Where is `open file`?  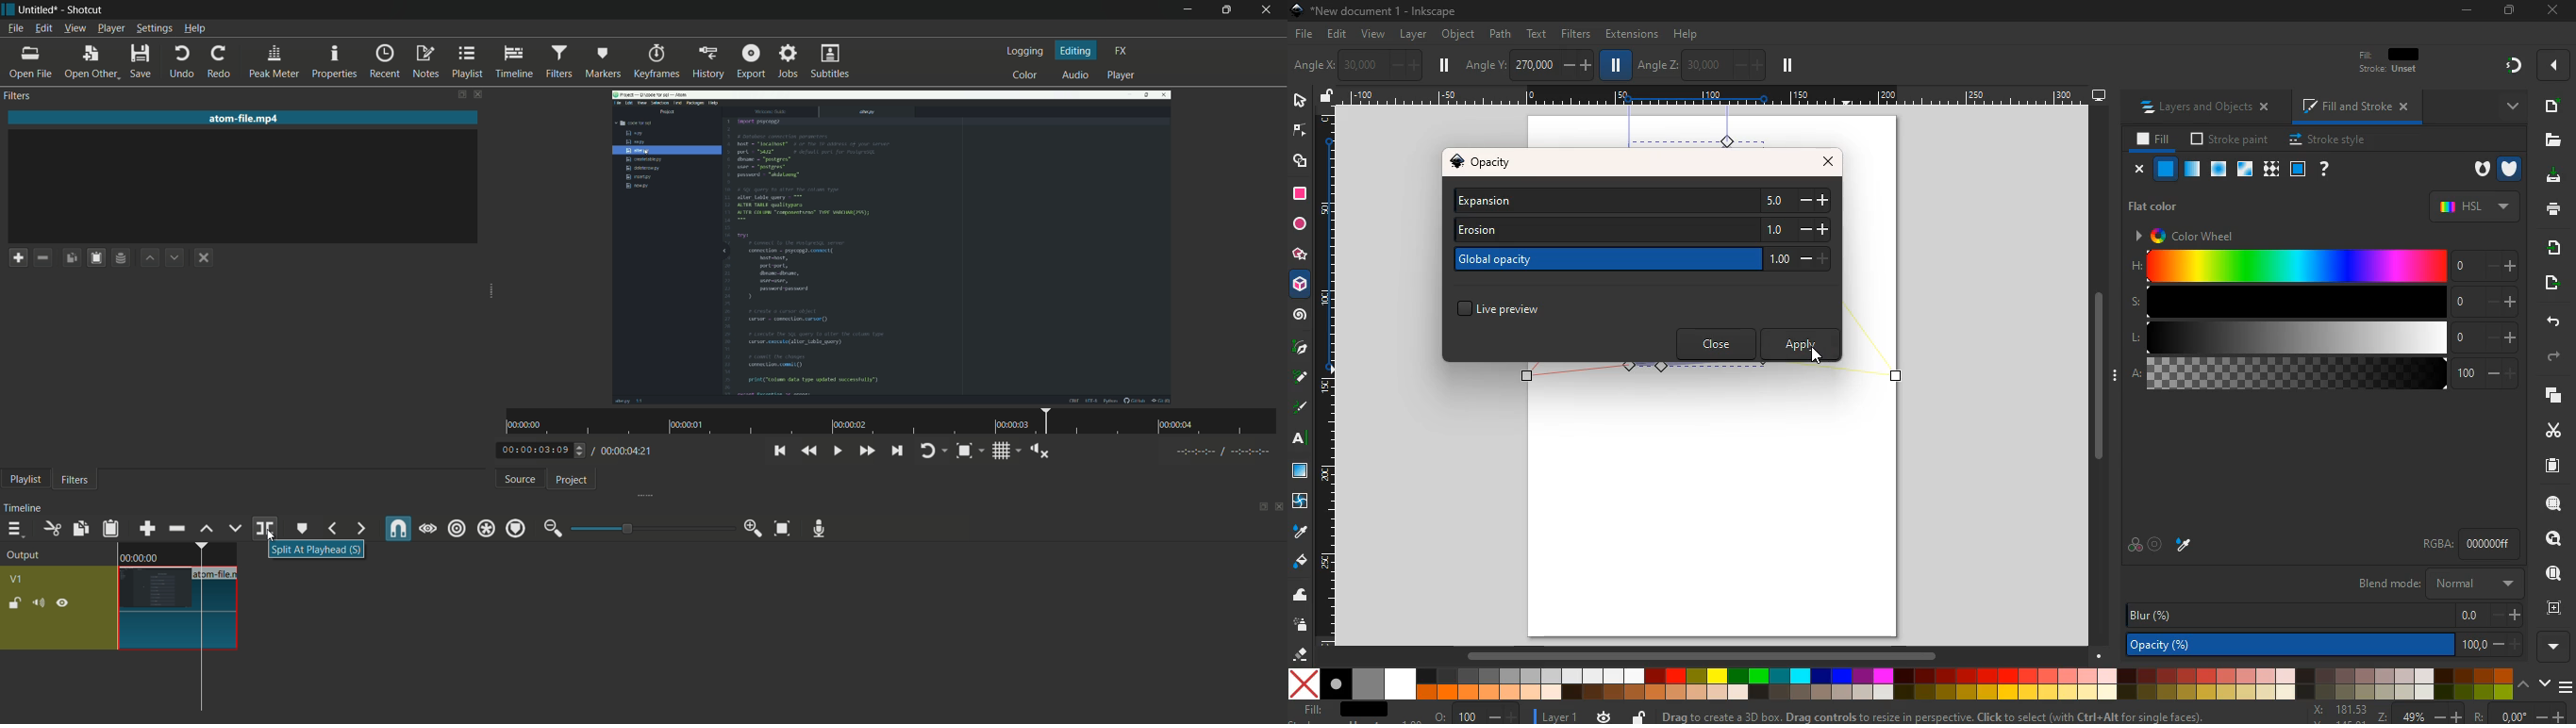 open file is located at coordinates (30, 62).